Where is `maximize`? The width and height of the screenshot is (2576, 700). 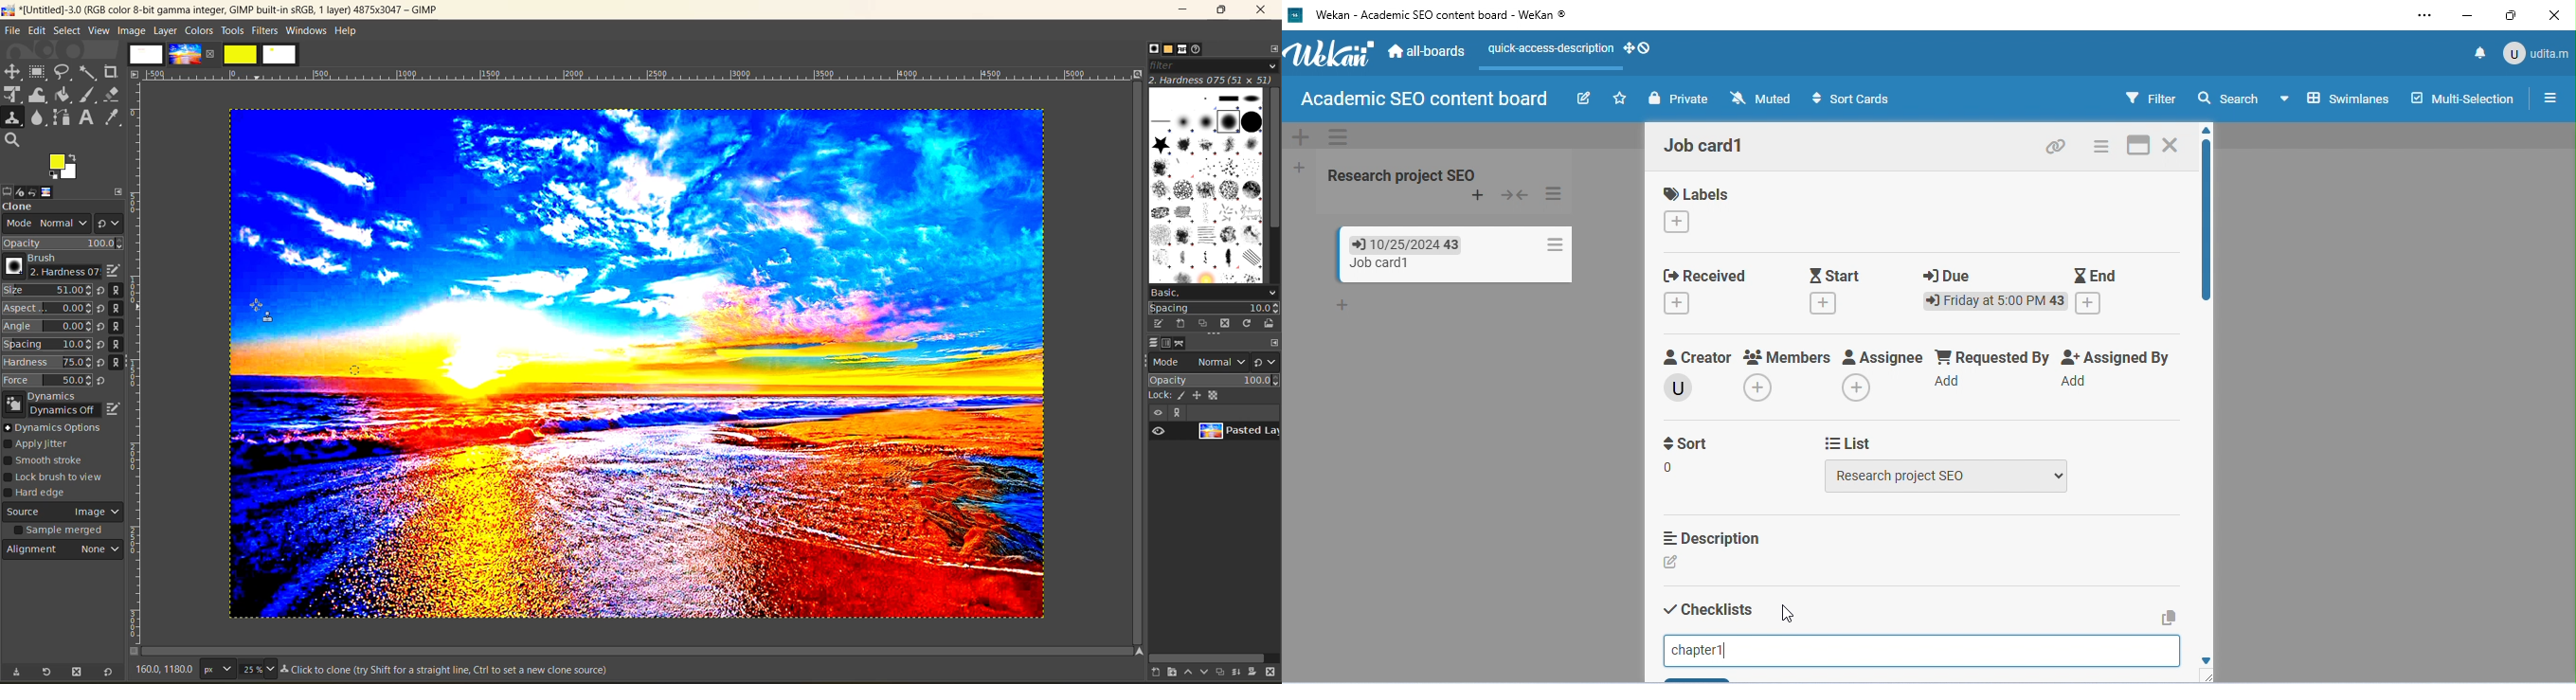
maximize is located at coordinates (2511, 15).